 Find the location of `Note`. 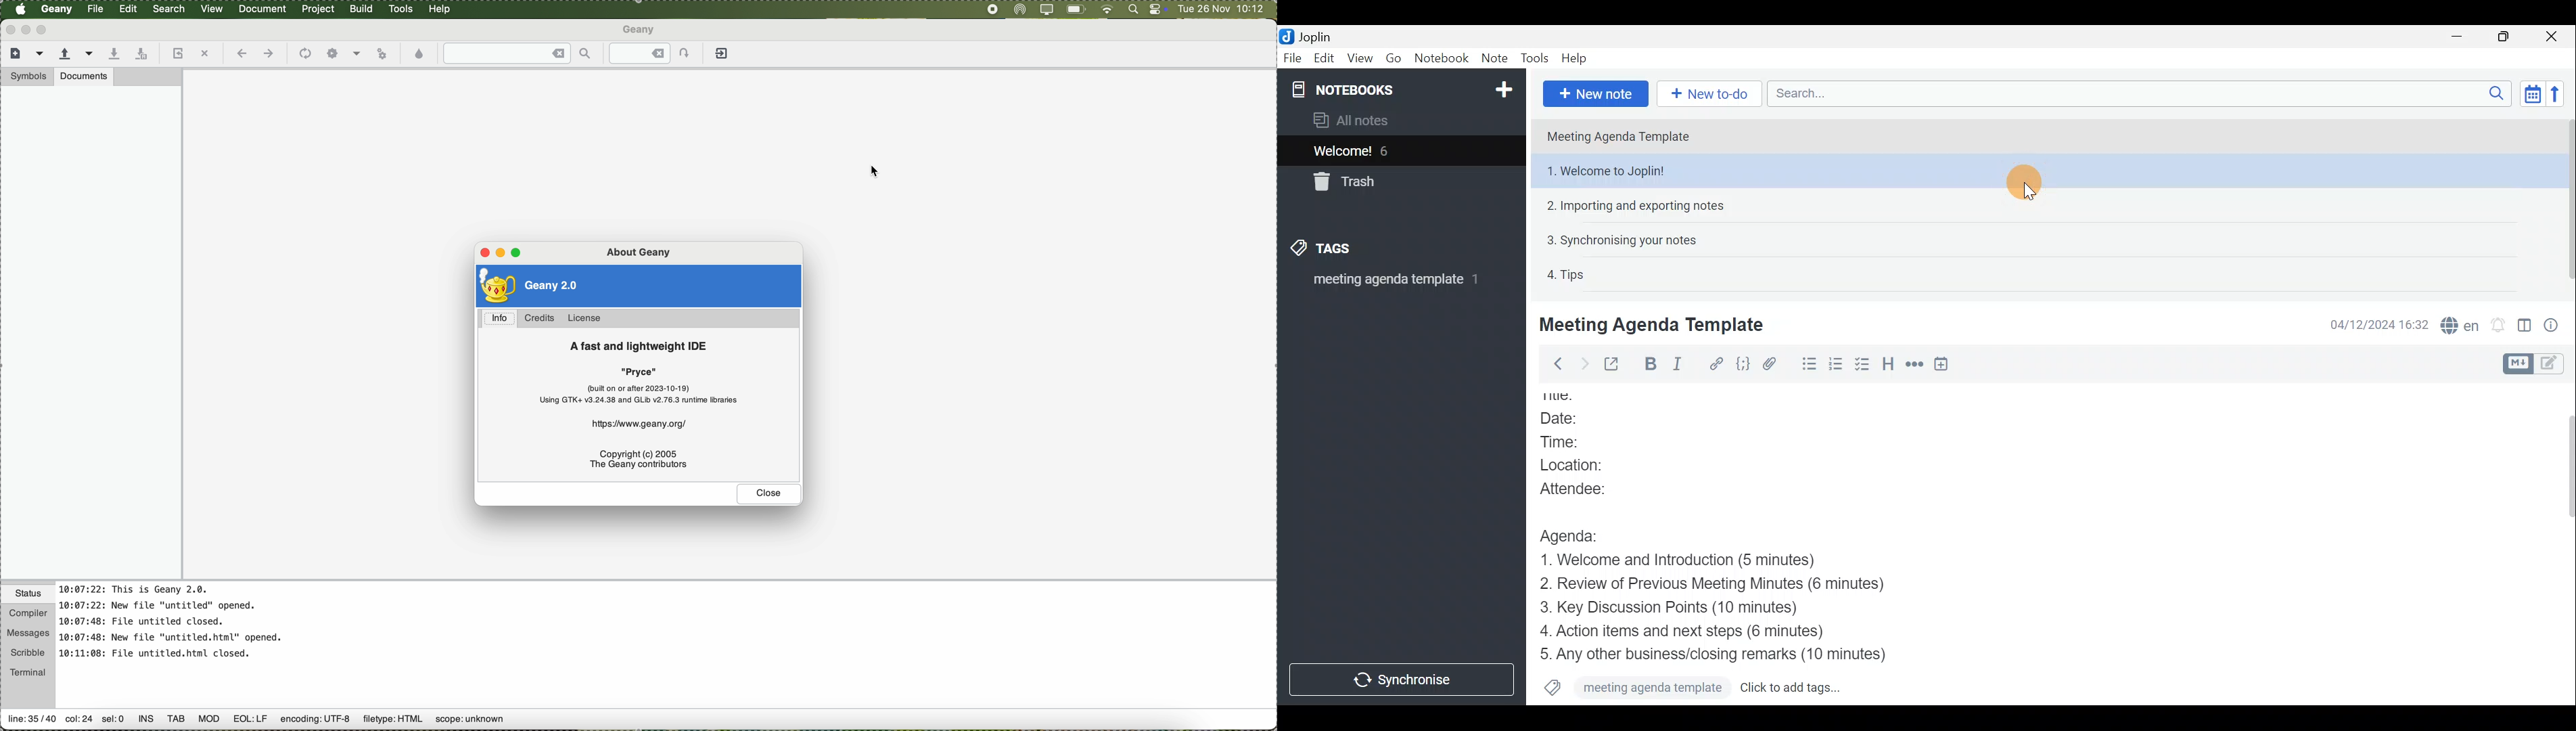

Note is located at coordinates (1493, 56).